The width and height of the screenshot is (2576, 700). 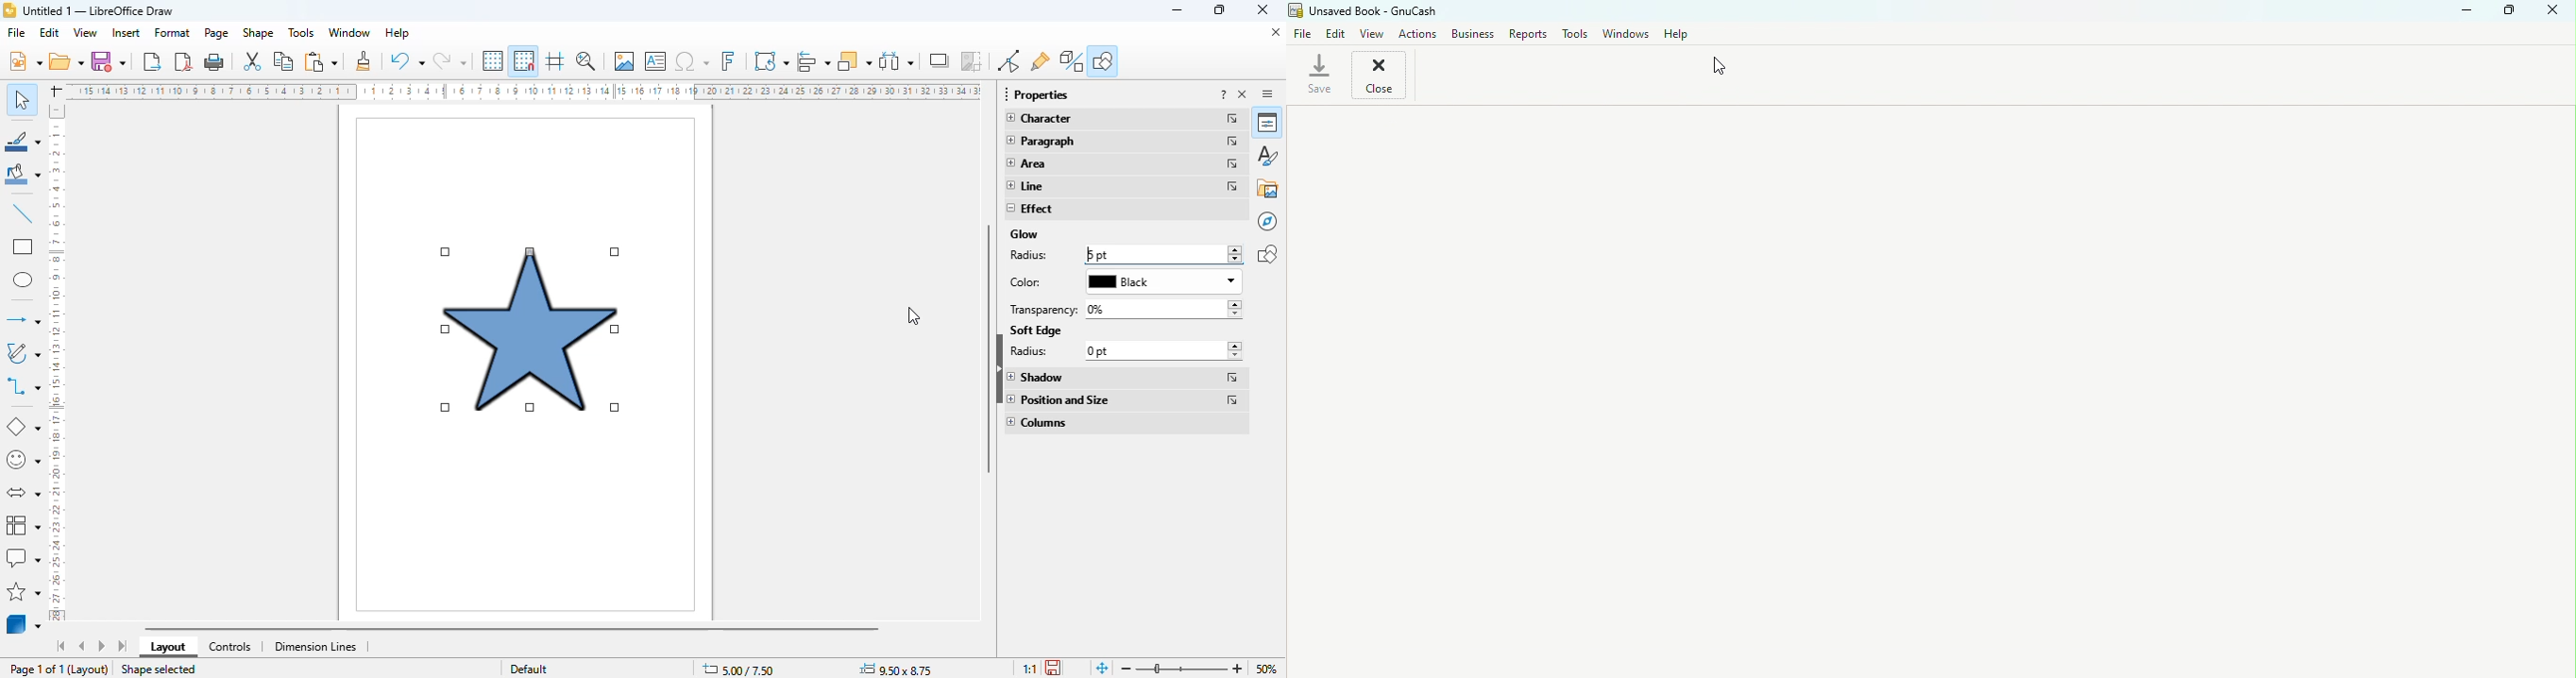 What do you see at coordinates (23, 99) in the screenshot?
I see `select` at bounding box center [23, 99].